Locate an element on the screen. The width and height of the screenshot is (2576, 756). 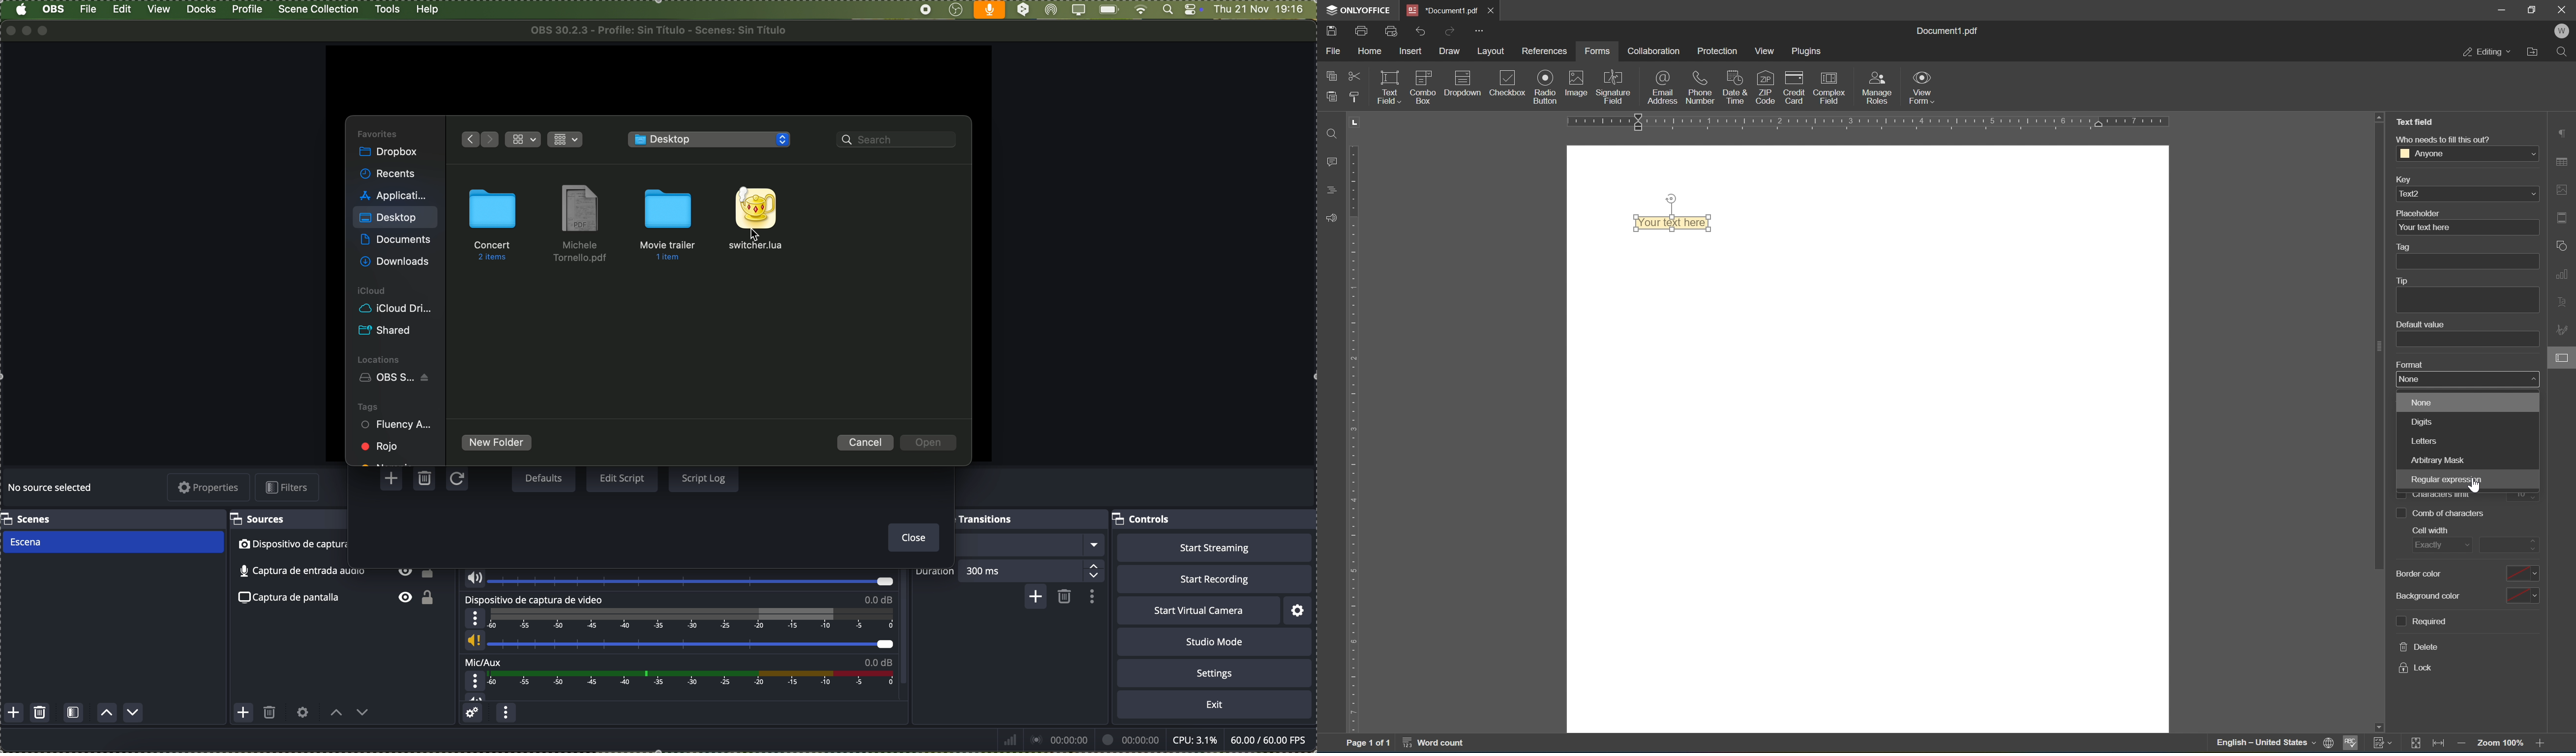
file is located at coordinates (1330, 50).